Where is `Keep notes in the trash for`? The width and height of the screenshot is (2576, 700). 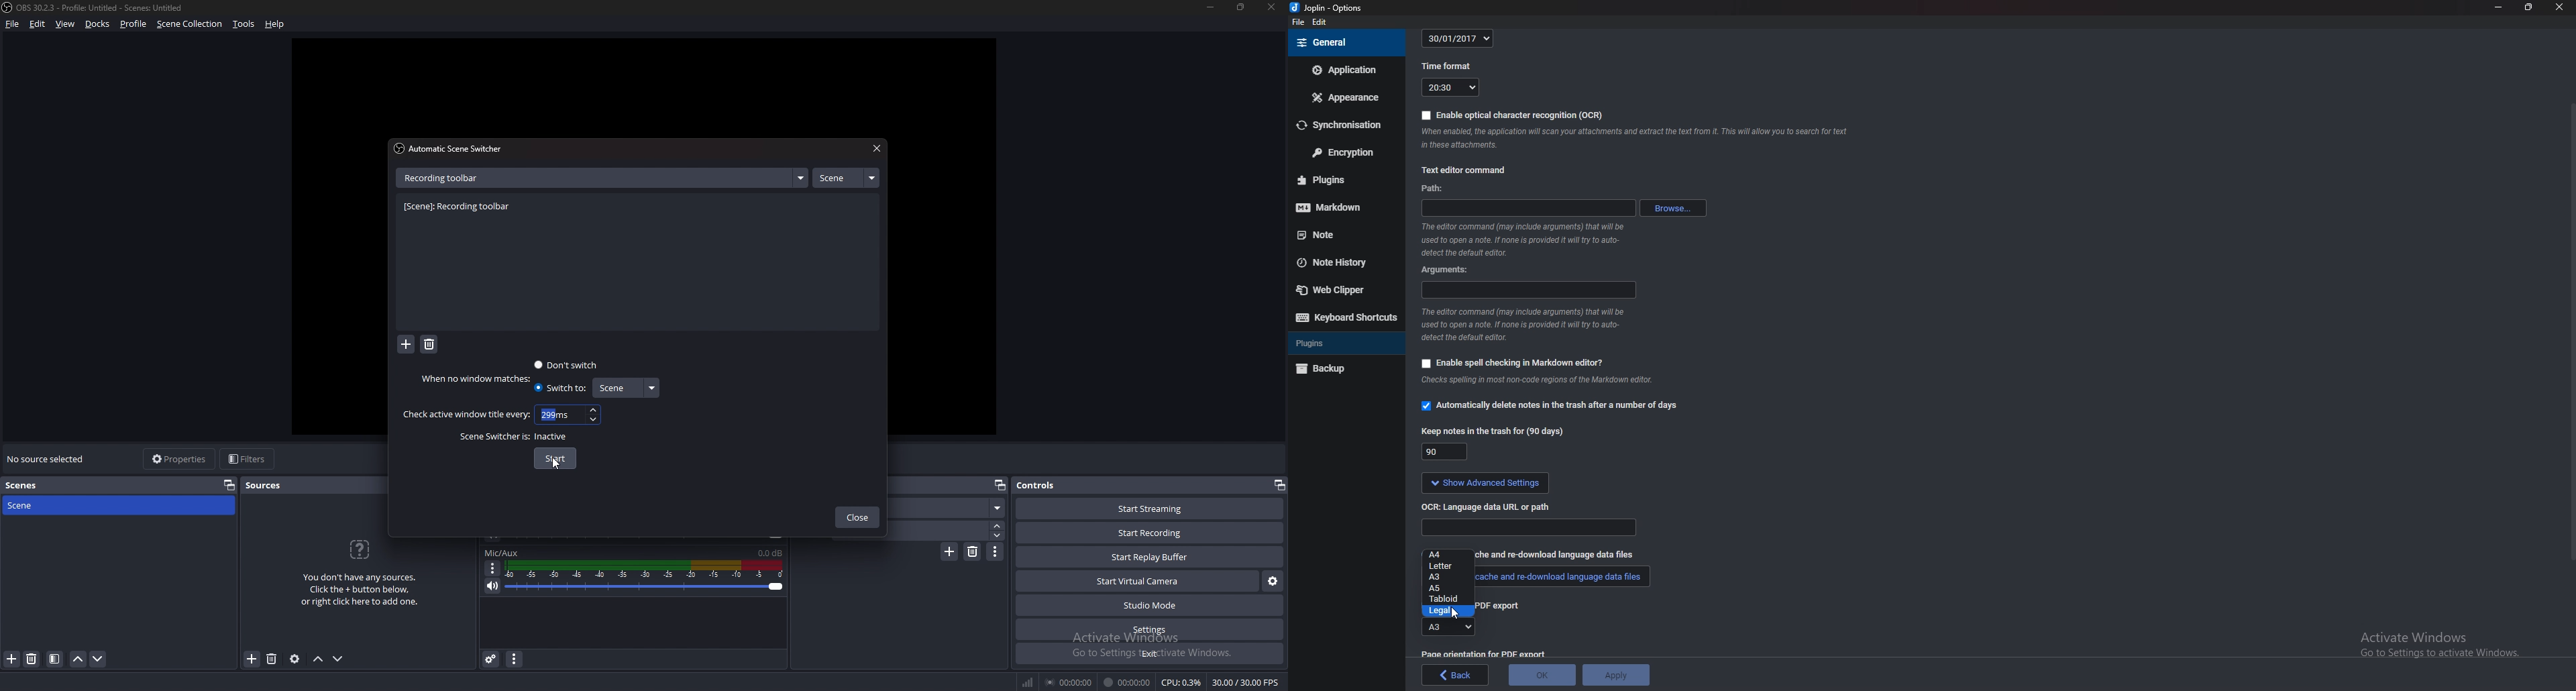
Keep notes in the trash for is located at coordinates (1491, 429).